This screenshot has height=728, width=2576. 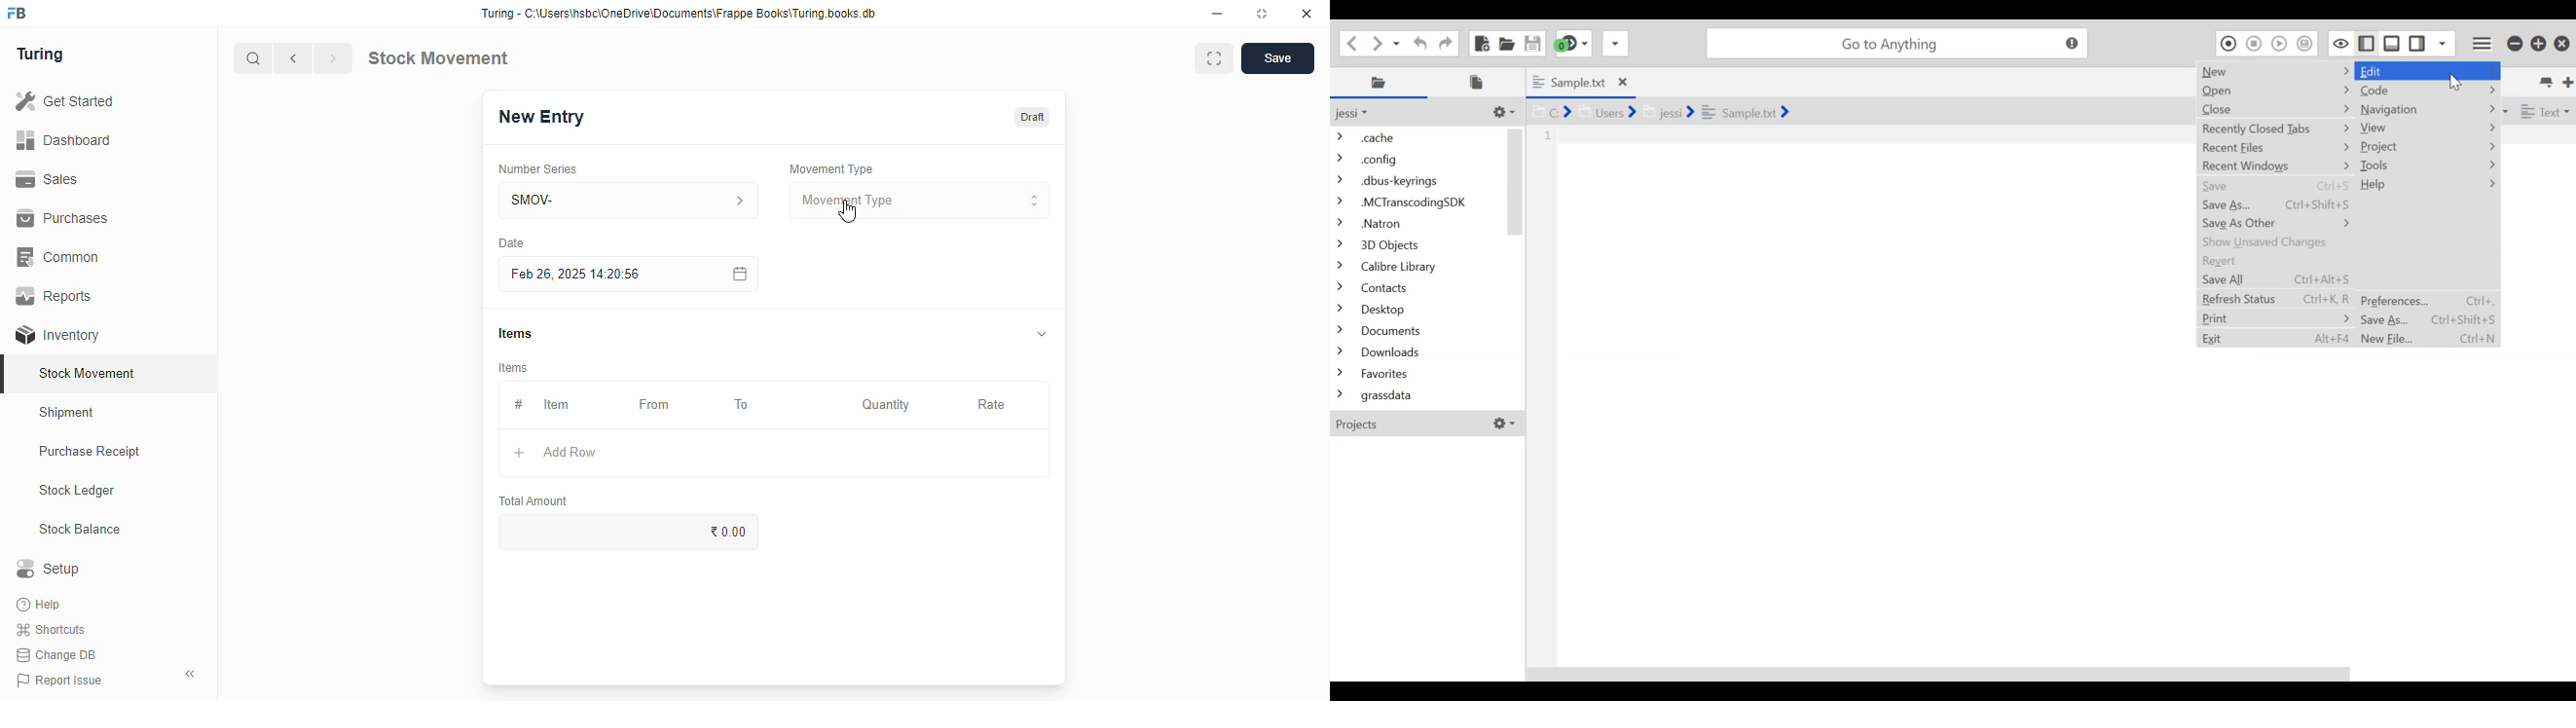 I want to click on stock movement, so click(x=437, y=57).